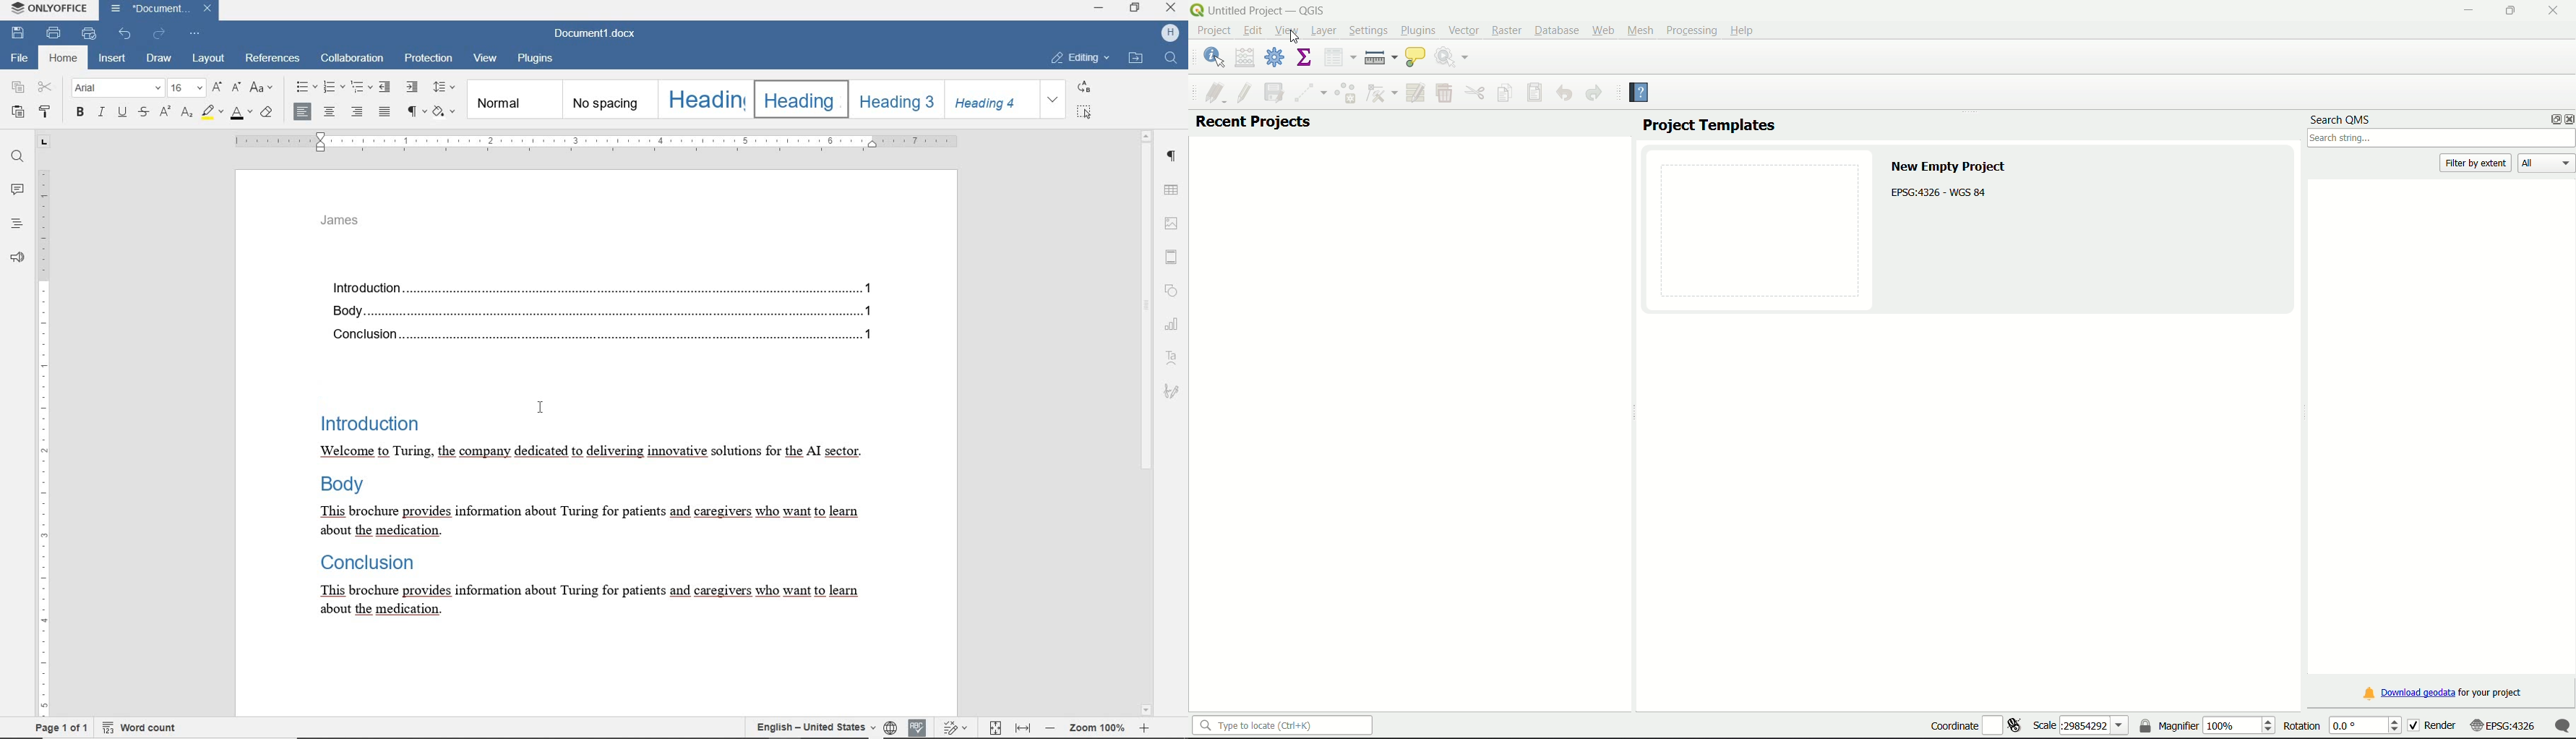 Image resolution: width=2576 pixels, height=756 pixels. I want to click on customize quick access toolbar, so click(195, 33).